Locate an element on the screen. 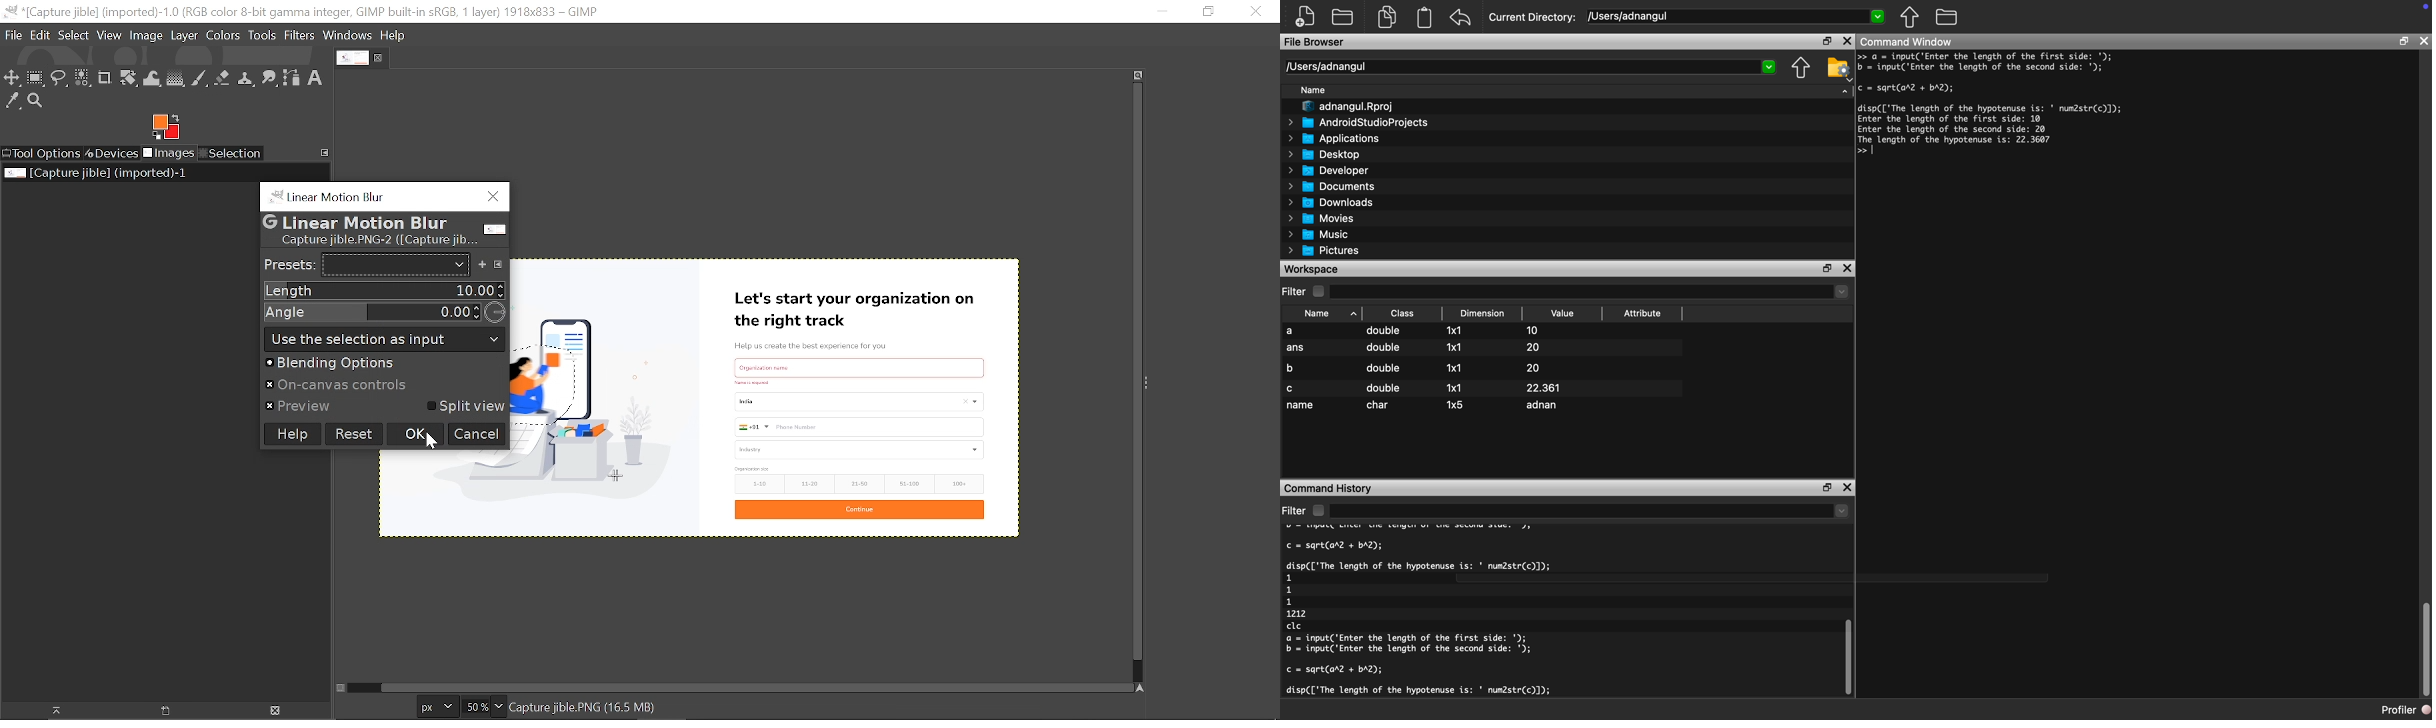 This screenshot has width=2436, height=728. Value is located at coordinates (1564, 314).